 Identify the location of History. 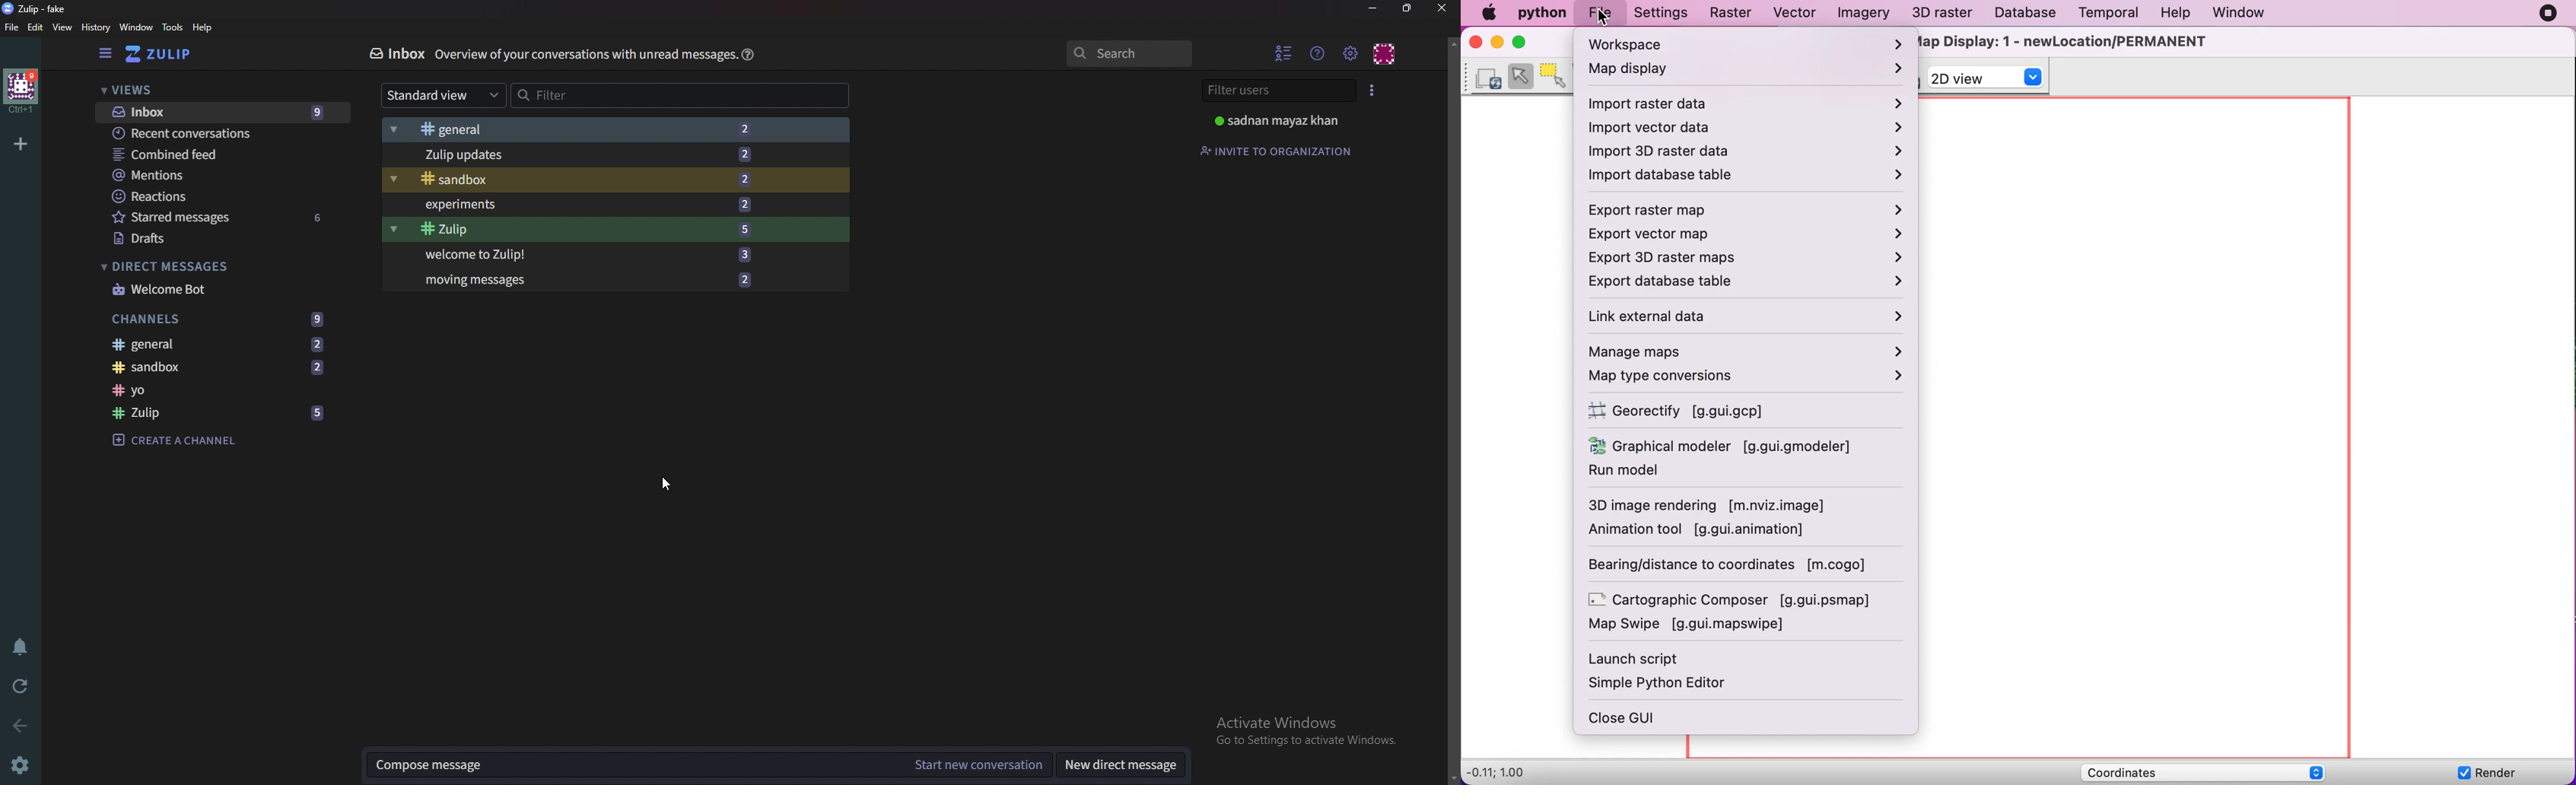
(94, 27).